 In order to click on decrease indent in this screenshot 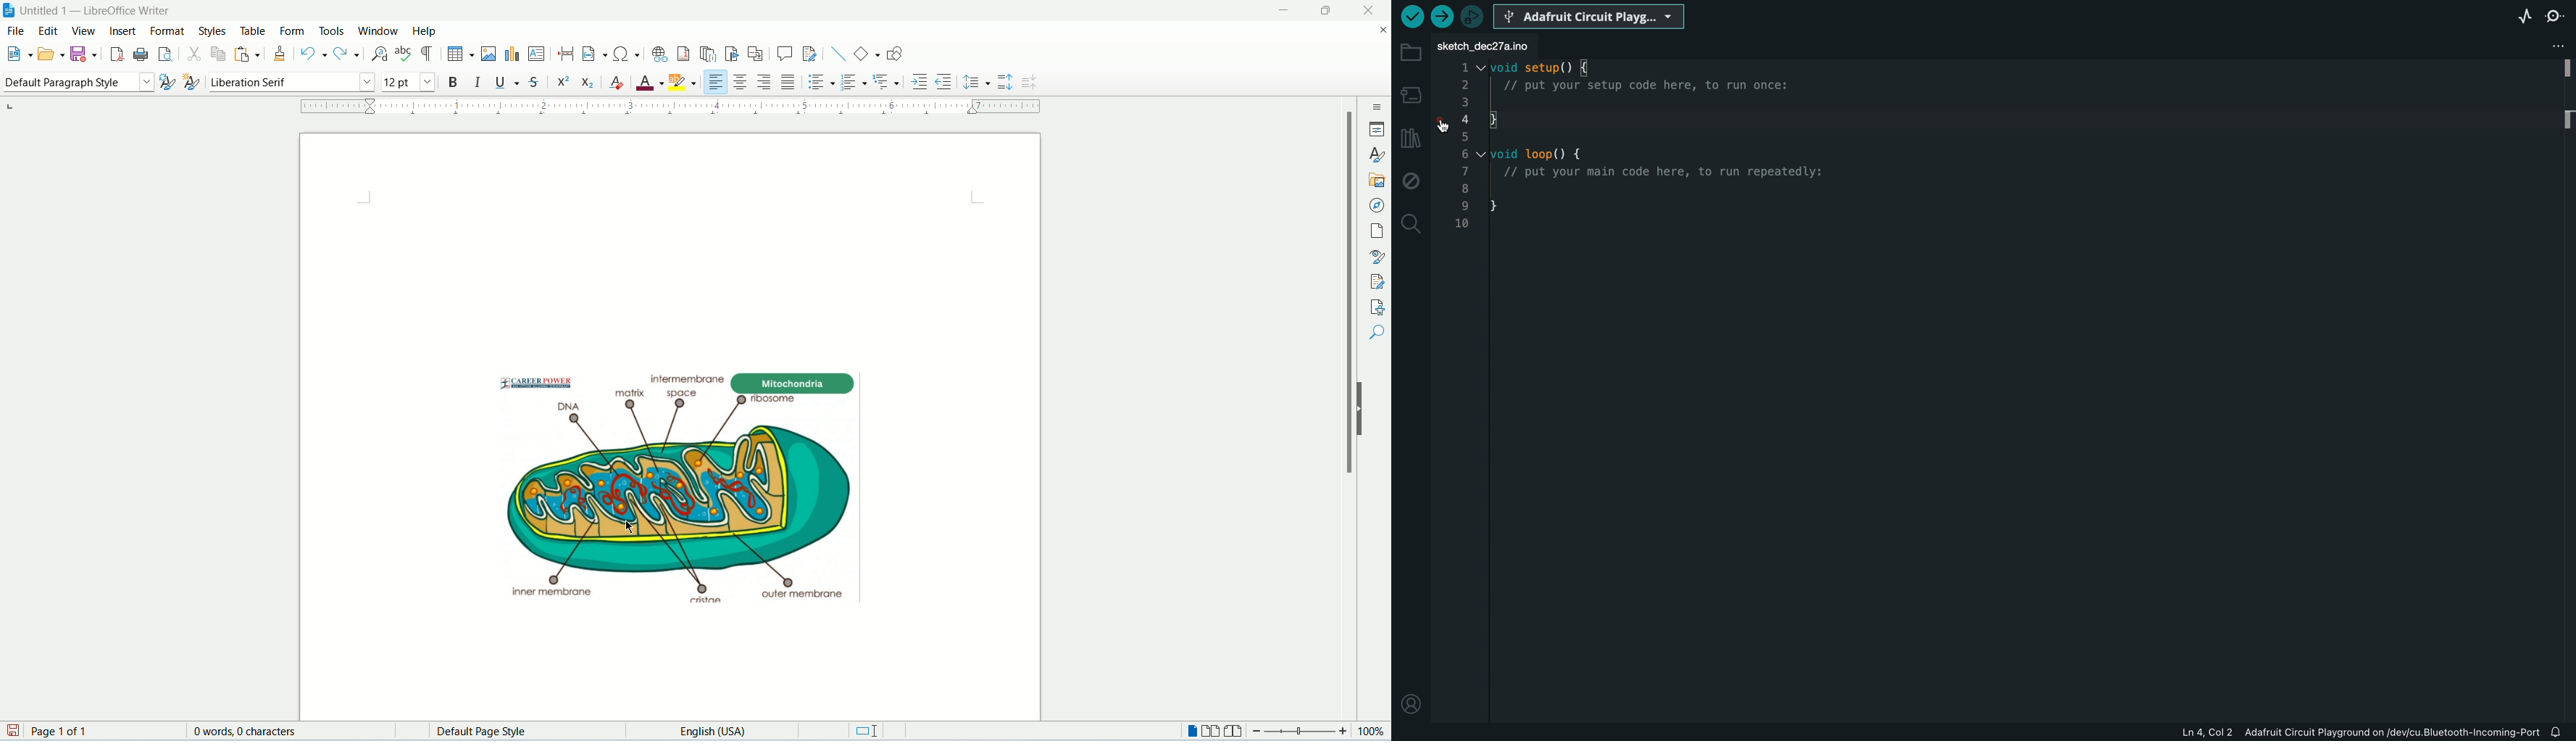, I will do `click(944, 80)`.